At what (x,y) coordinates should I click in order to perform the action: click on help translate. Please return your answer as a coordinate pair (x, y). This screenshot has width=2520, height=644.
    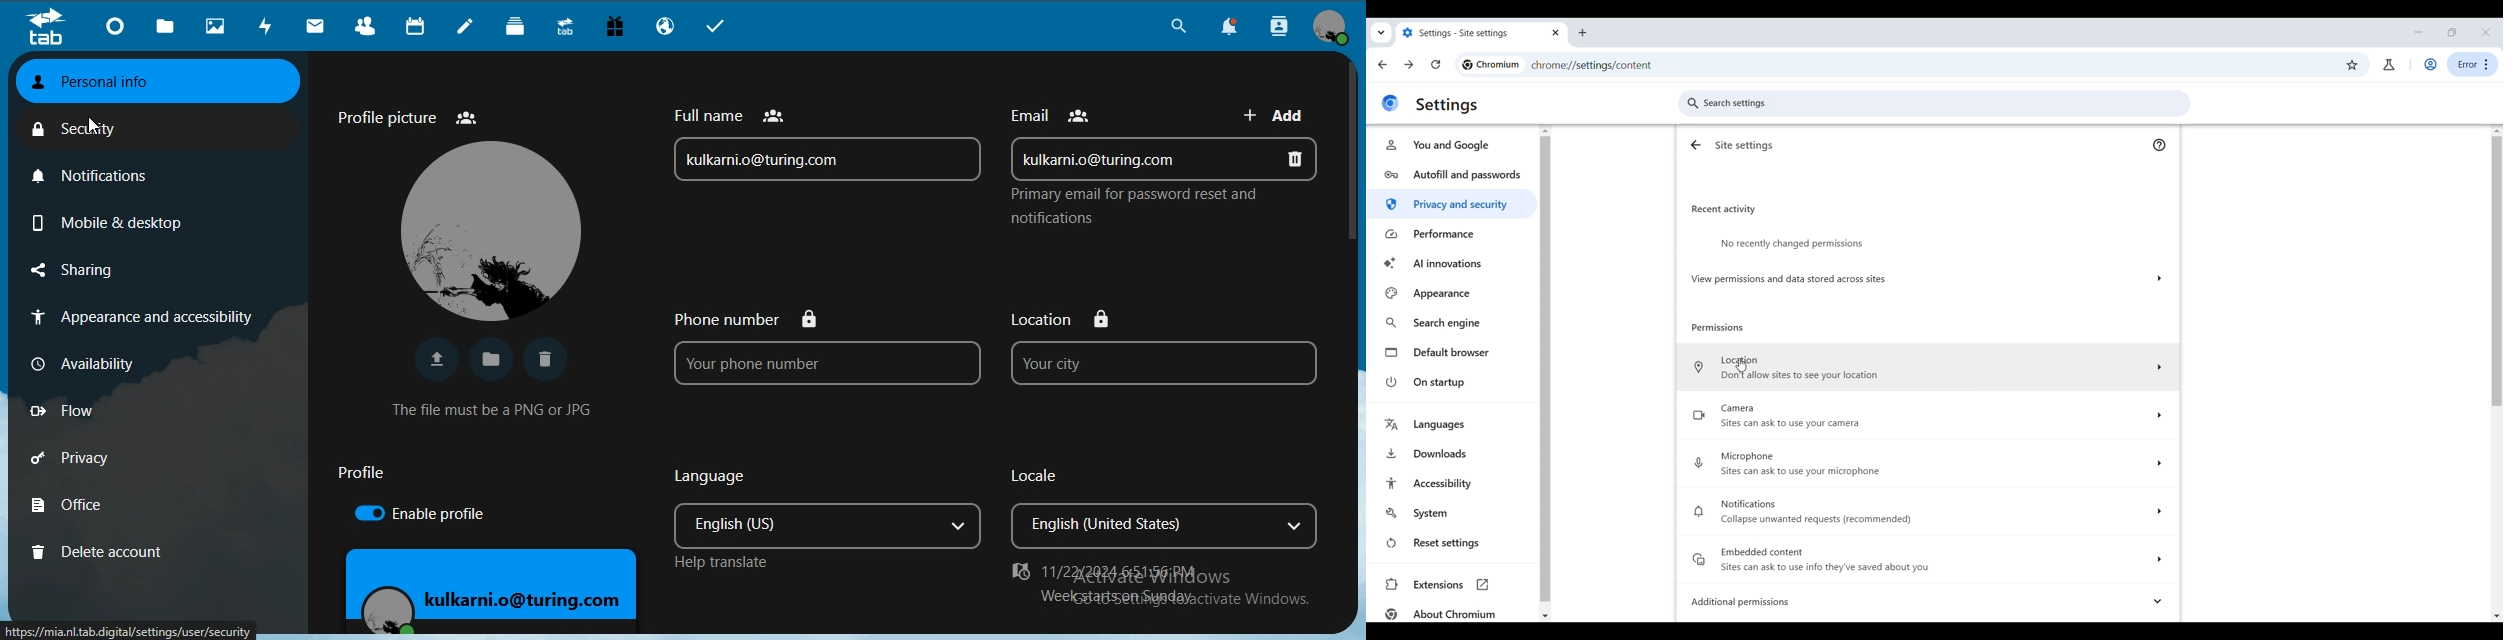
    Looking at the image, I should click on (720, 563).